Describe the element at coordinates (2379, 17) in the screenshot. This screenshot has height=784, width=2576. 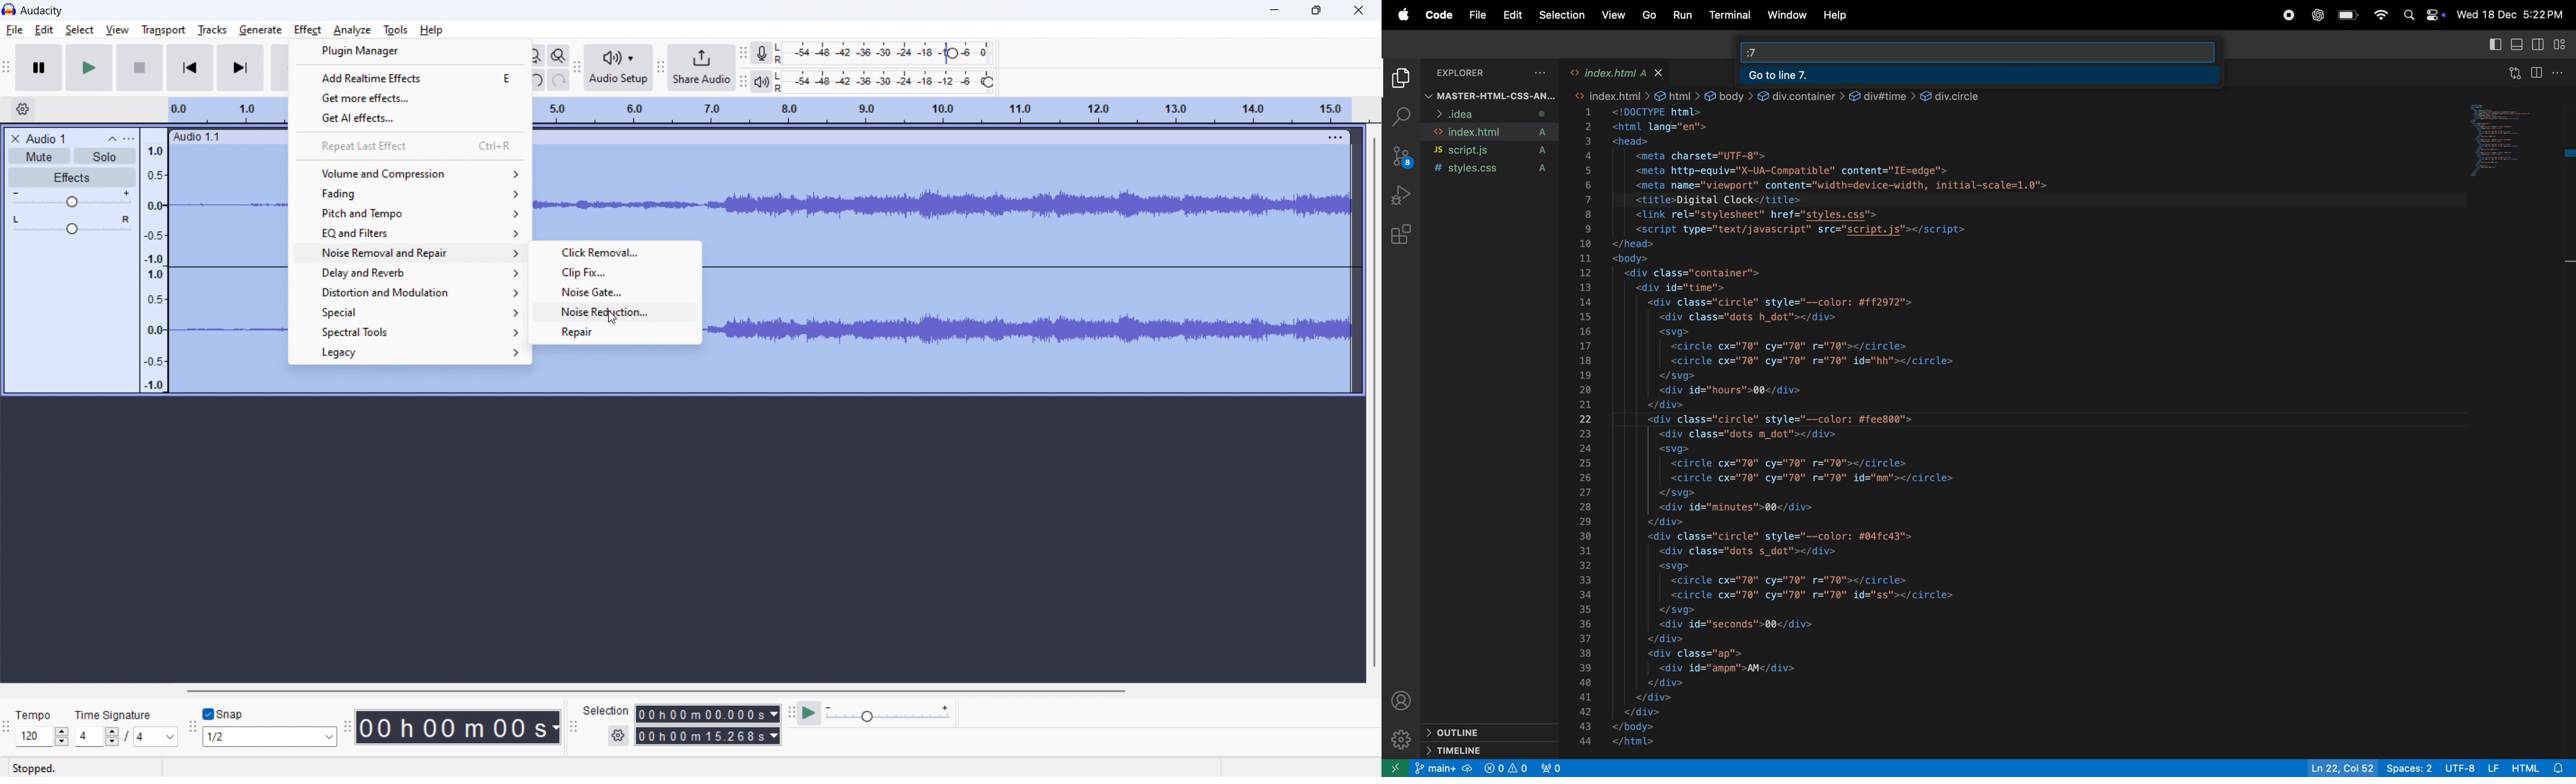
I see `wifi` at that location.